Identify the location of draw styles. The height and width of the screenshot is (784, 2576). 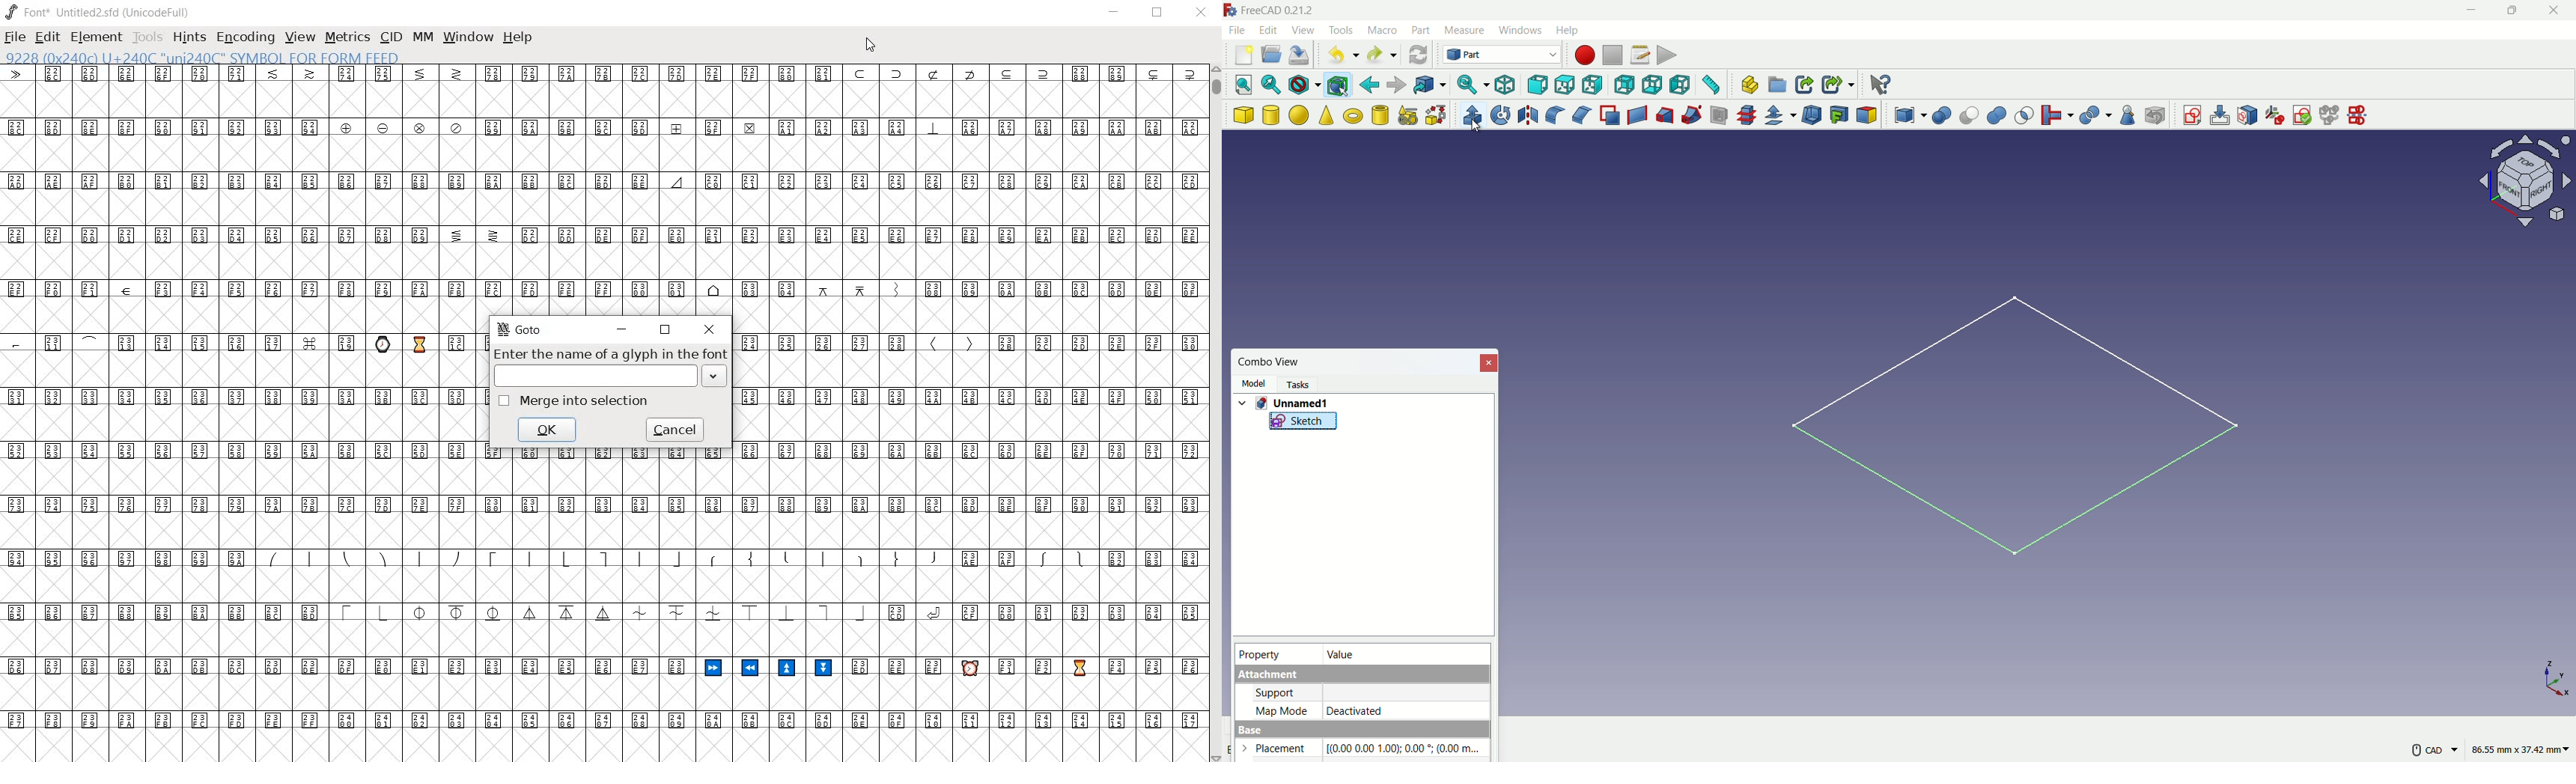
(1306, 85).